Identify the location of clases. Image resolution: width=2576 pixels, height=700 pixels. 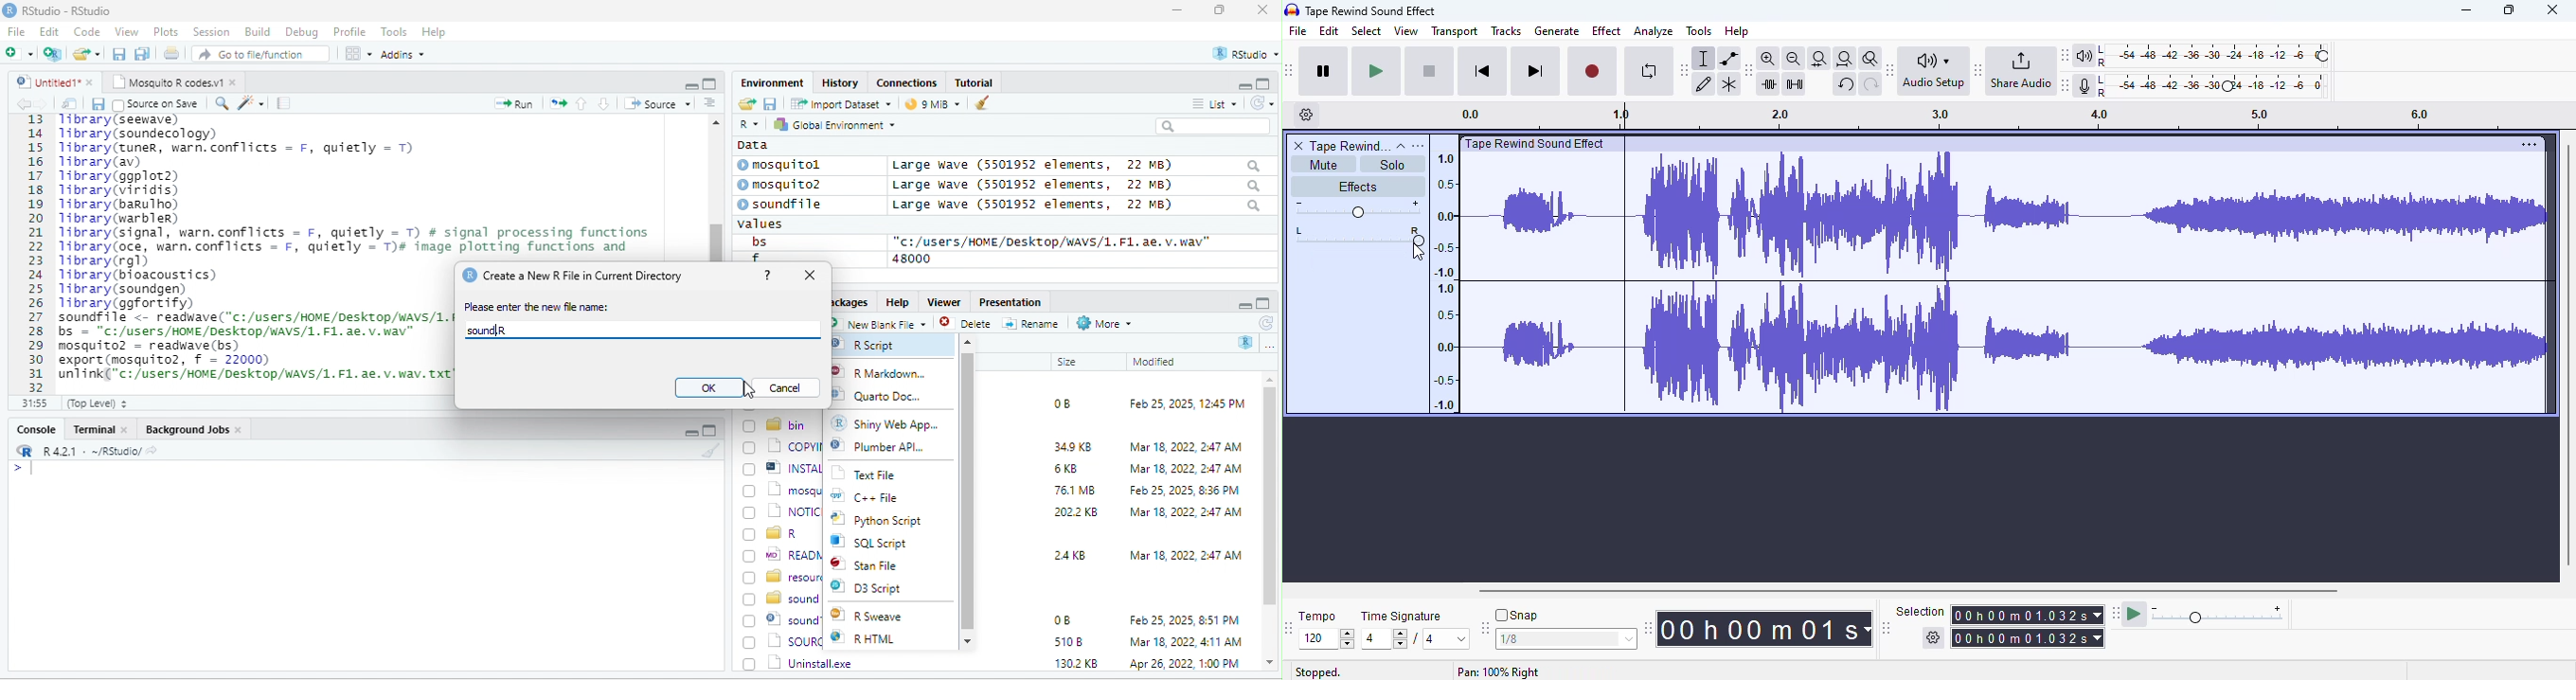
(909, 81).